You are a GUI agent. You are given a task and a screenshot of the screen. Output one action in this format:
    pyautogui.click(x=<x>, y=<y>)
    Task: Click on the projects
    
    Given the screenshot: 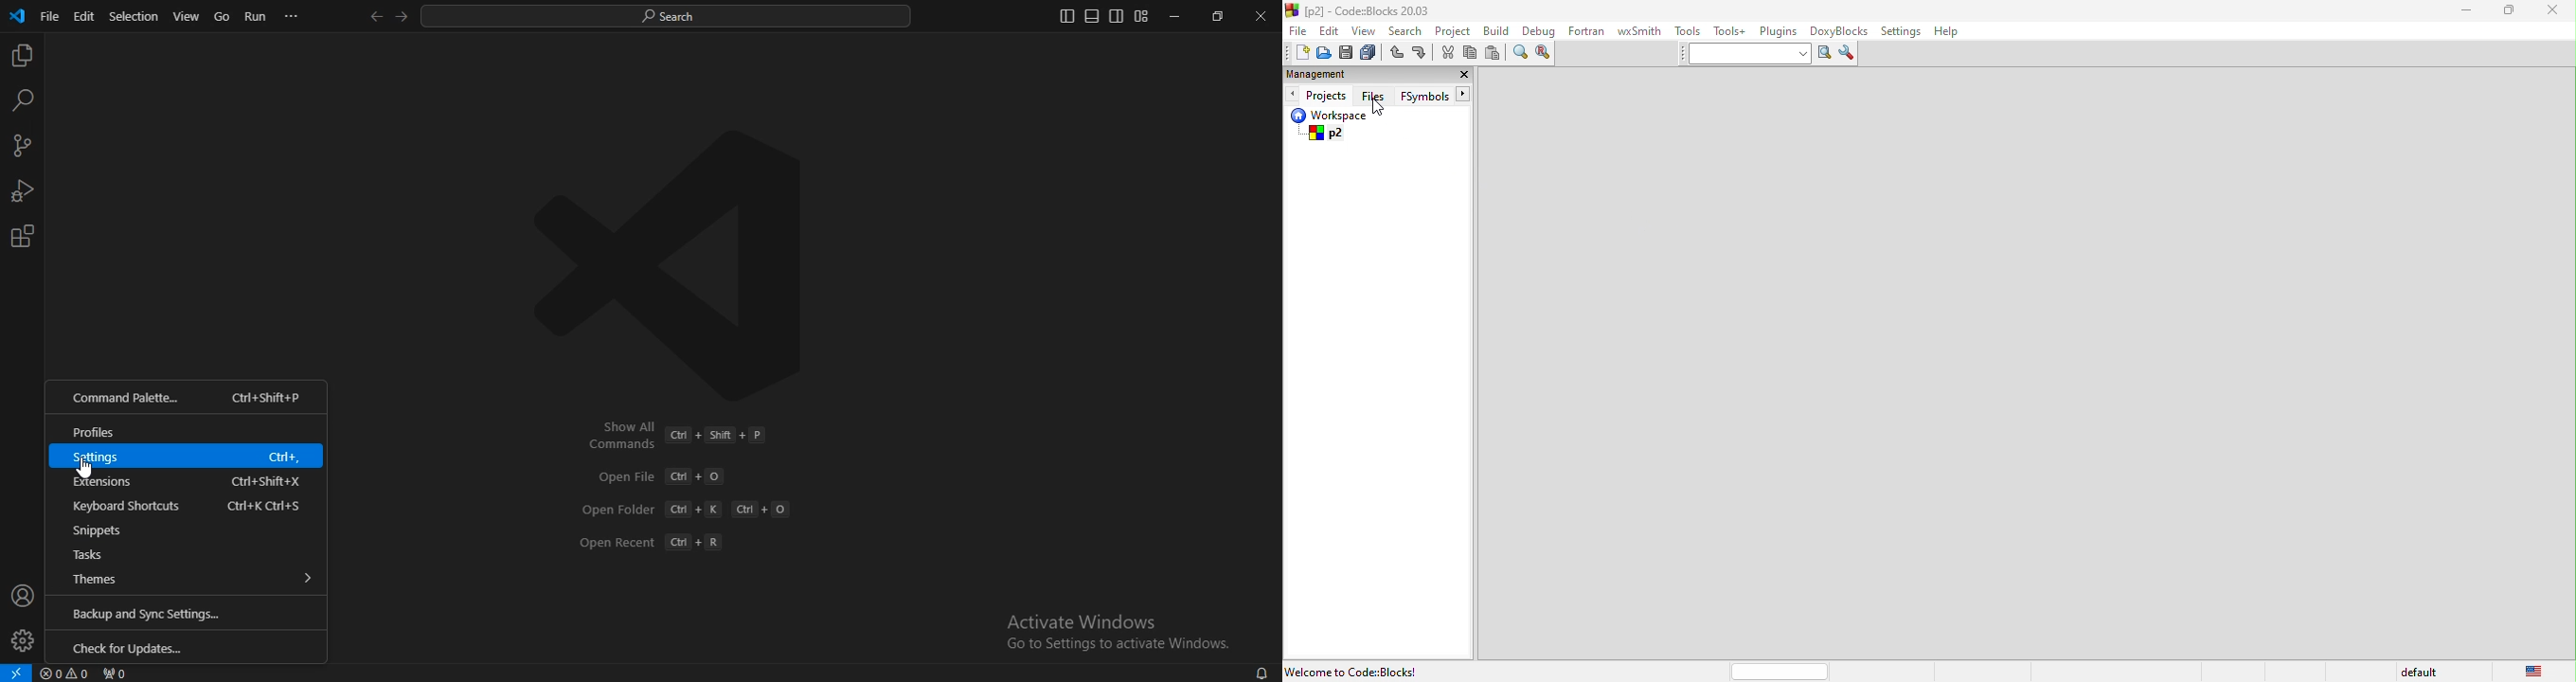 What is the action you would take?
    pyautogui.click(x=1315, y=93)
    